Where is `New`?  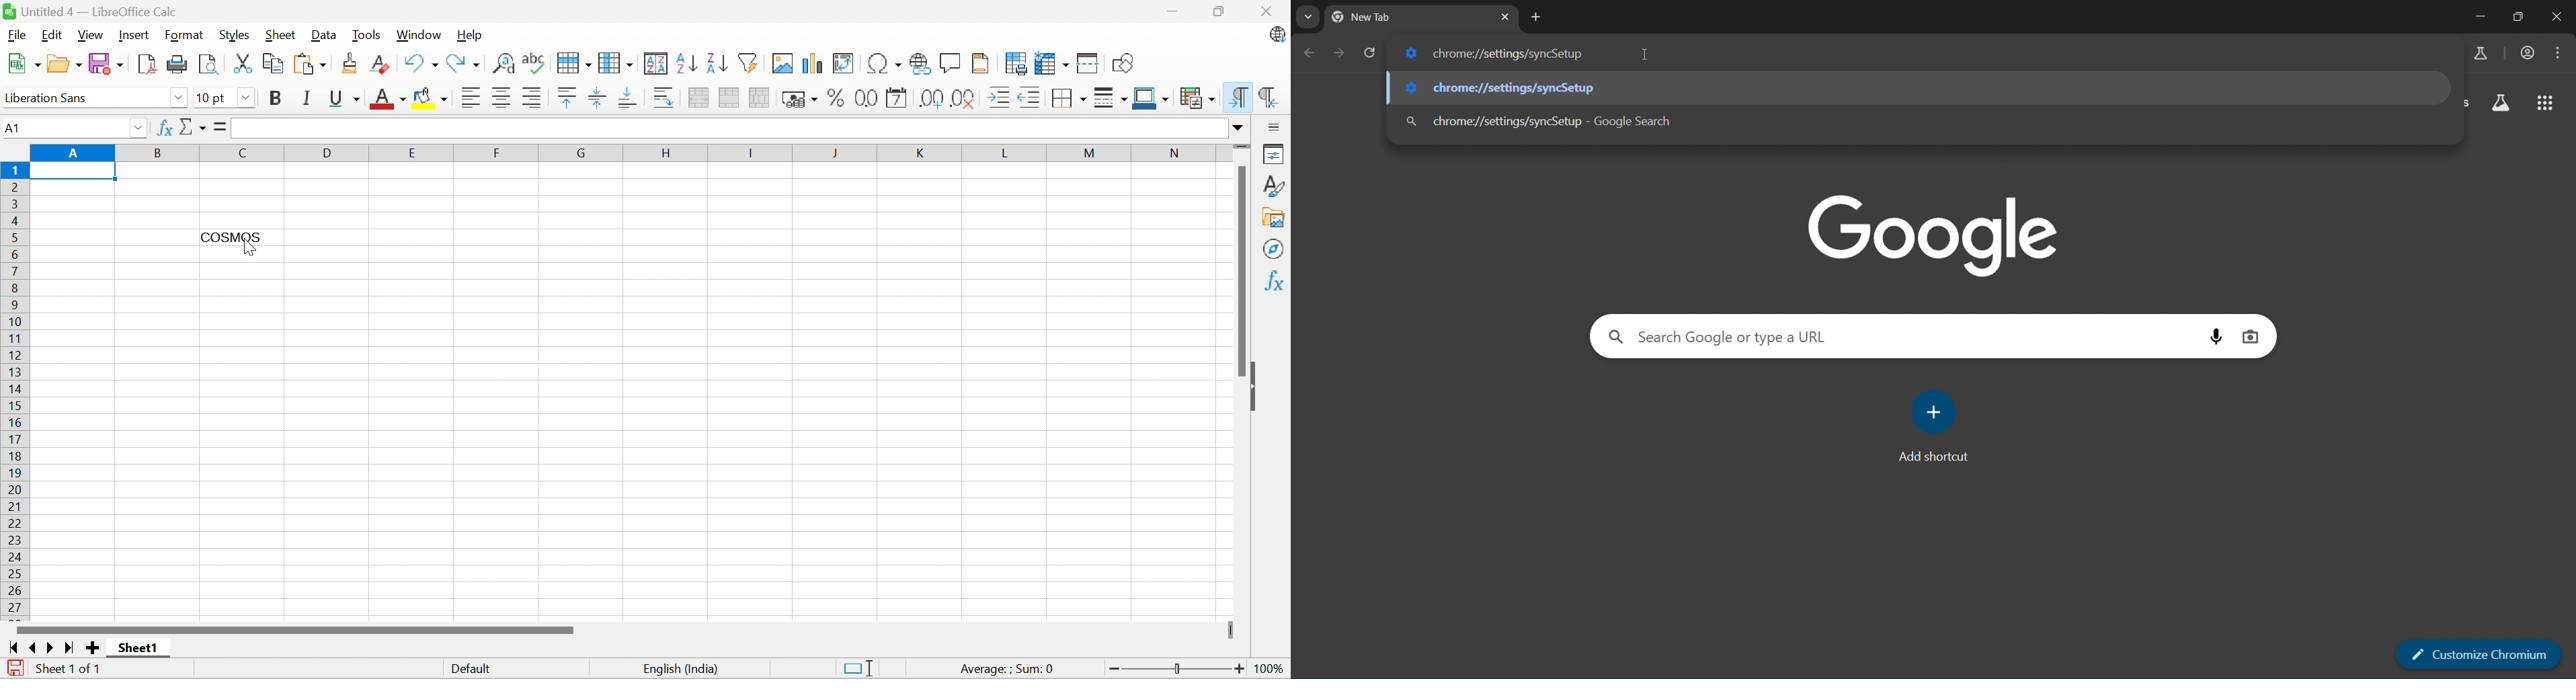
New is located at coordinates (21, 63).